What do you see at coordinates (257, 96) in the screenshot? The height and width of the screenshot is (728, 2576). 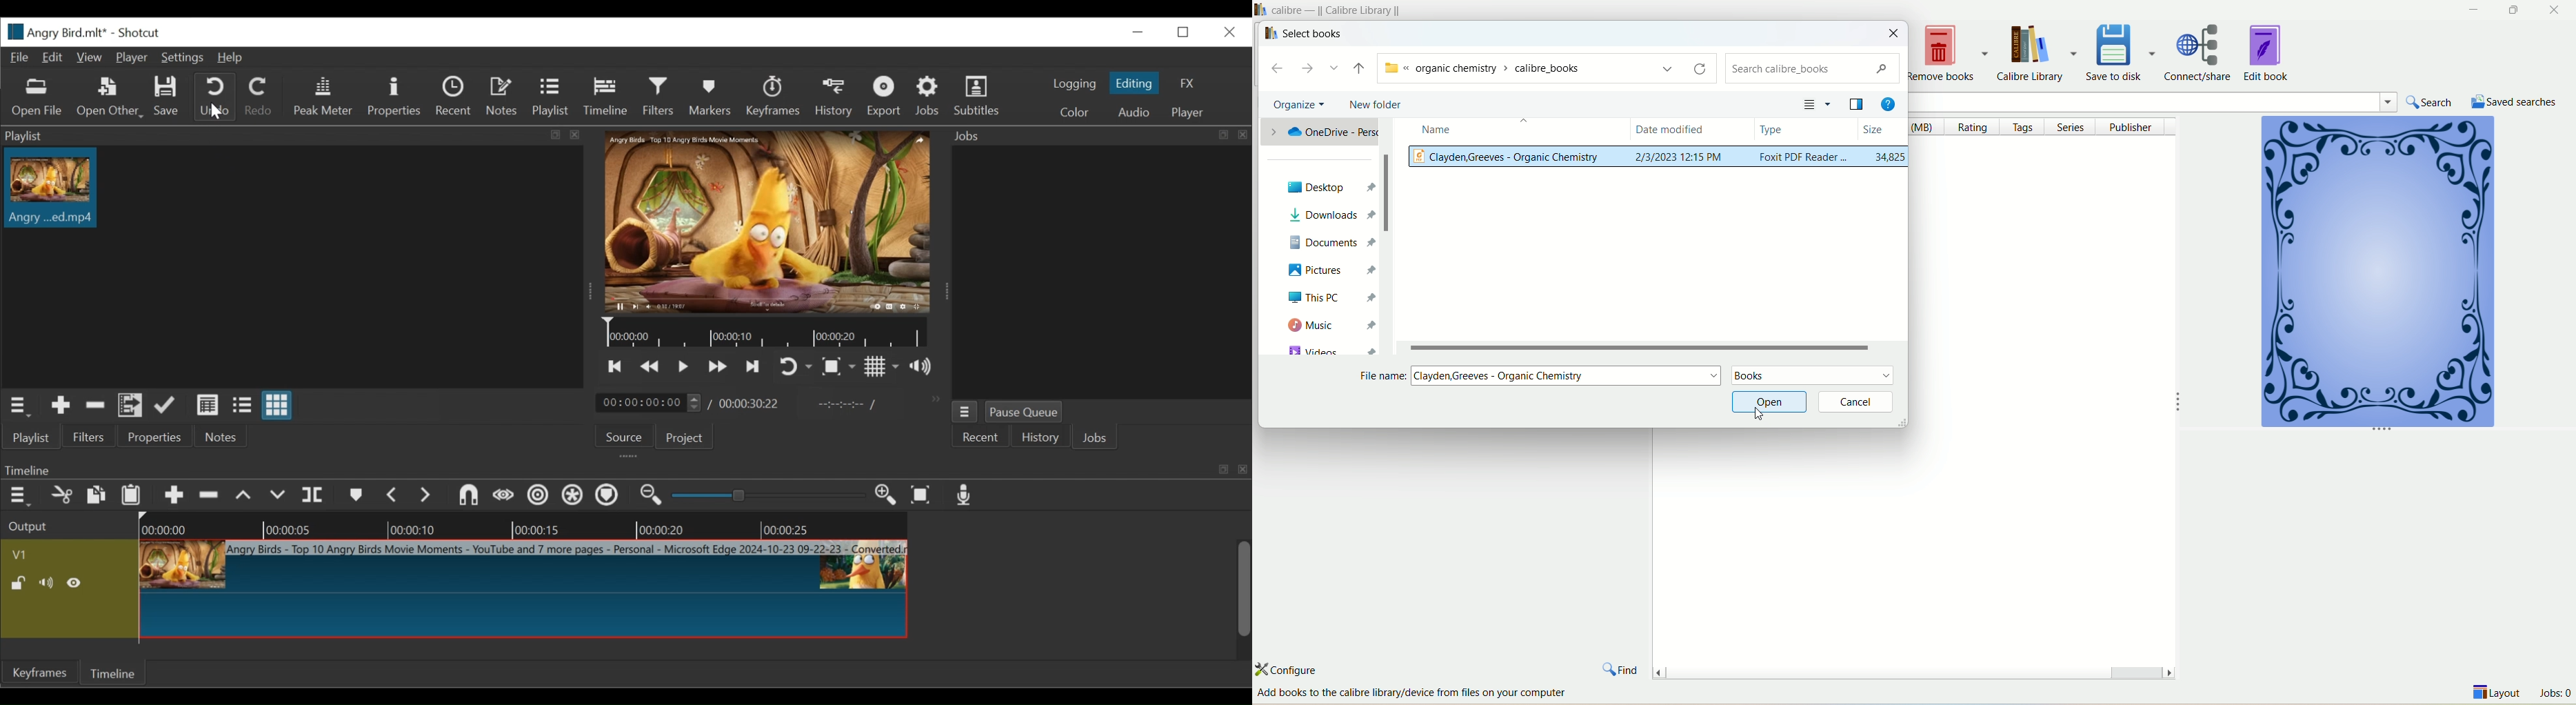 I see `Redo` at bounding box center [257, 96].